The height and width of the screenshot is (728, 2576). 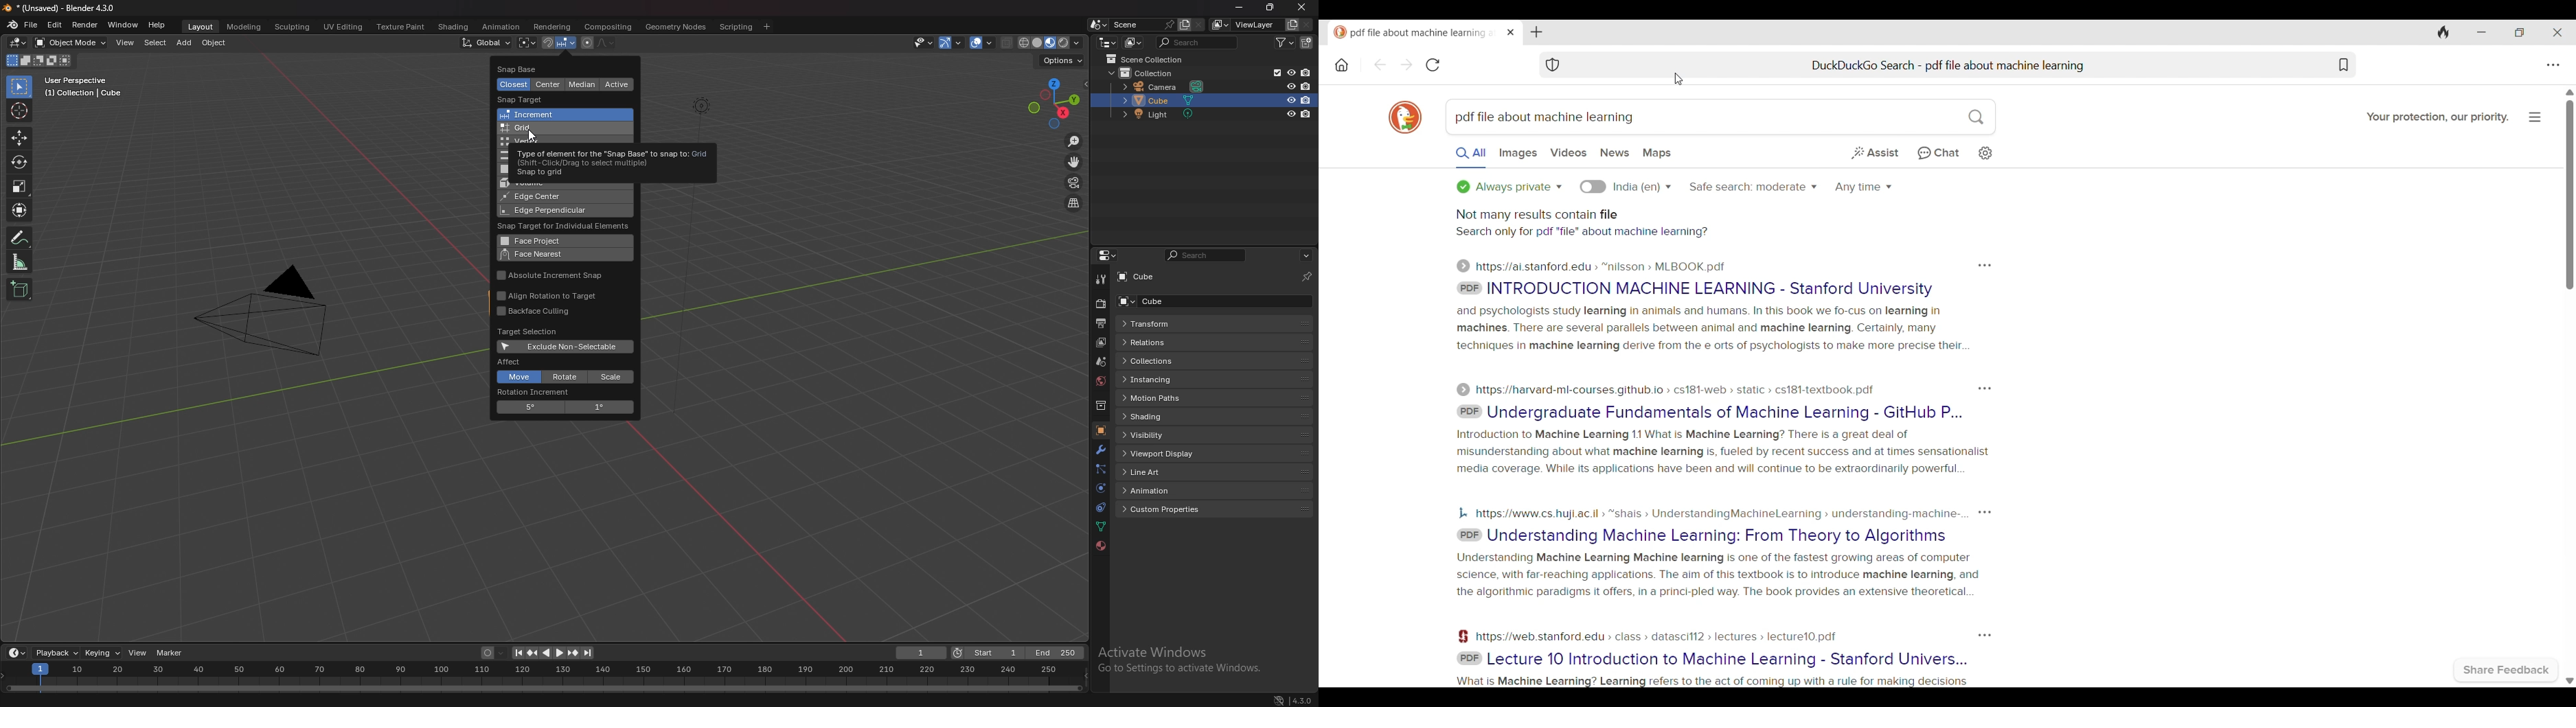 What do you see at coordinates (698, 105) in the screenshot?
I see `lighting` at bounding box center [698, 105].